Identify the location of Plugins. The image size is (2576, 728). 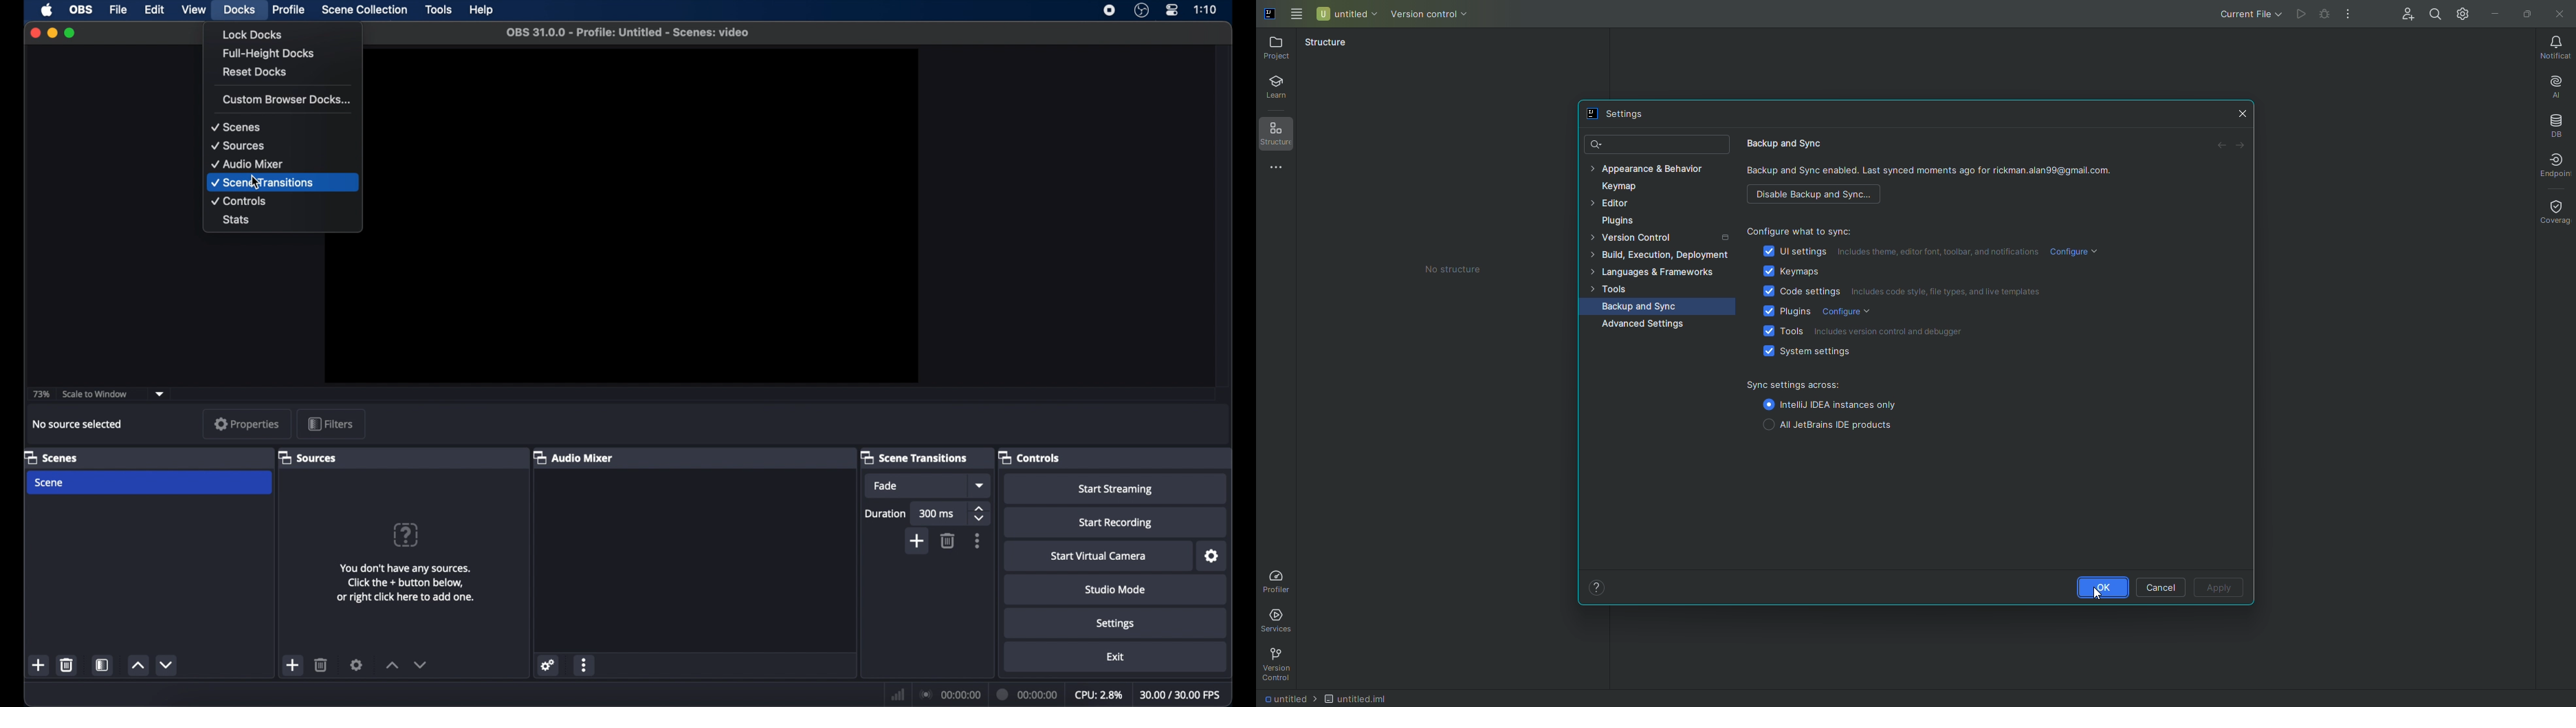
(1622, 222).